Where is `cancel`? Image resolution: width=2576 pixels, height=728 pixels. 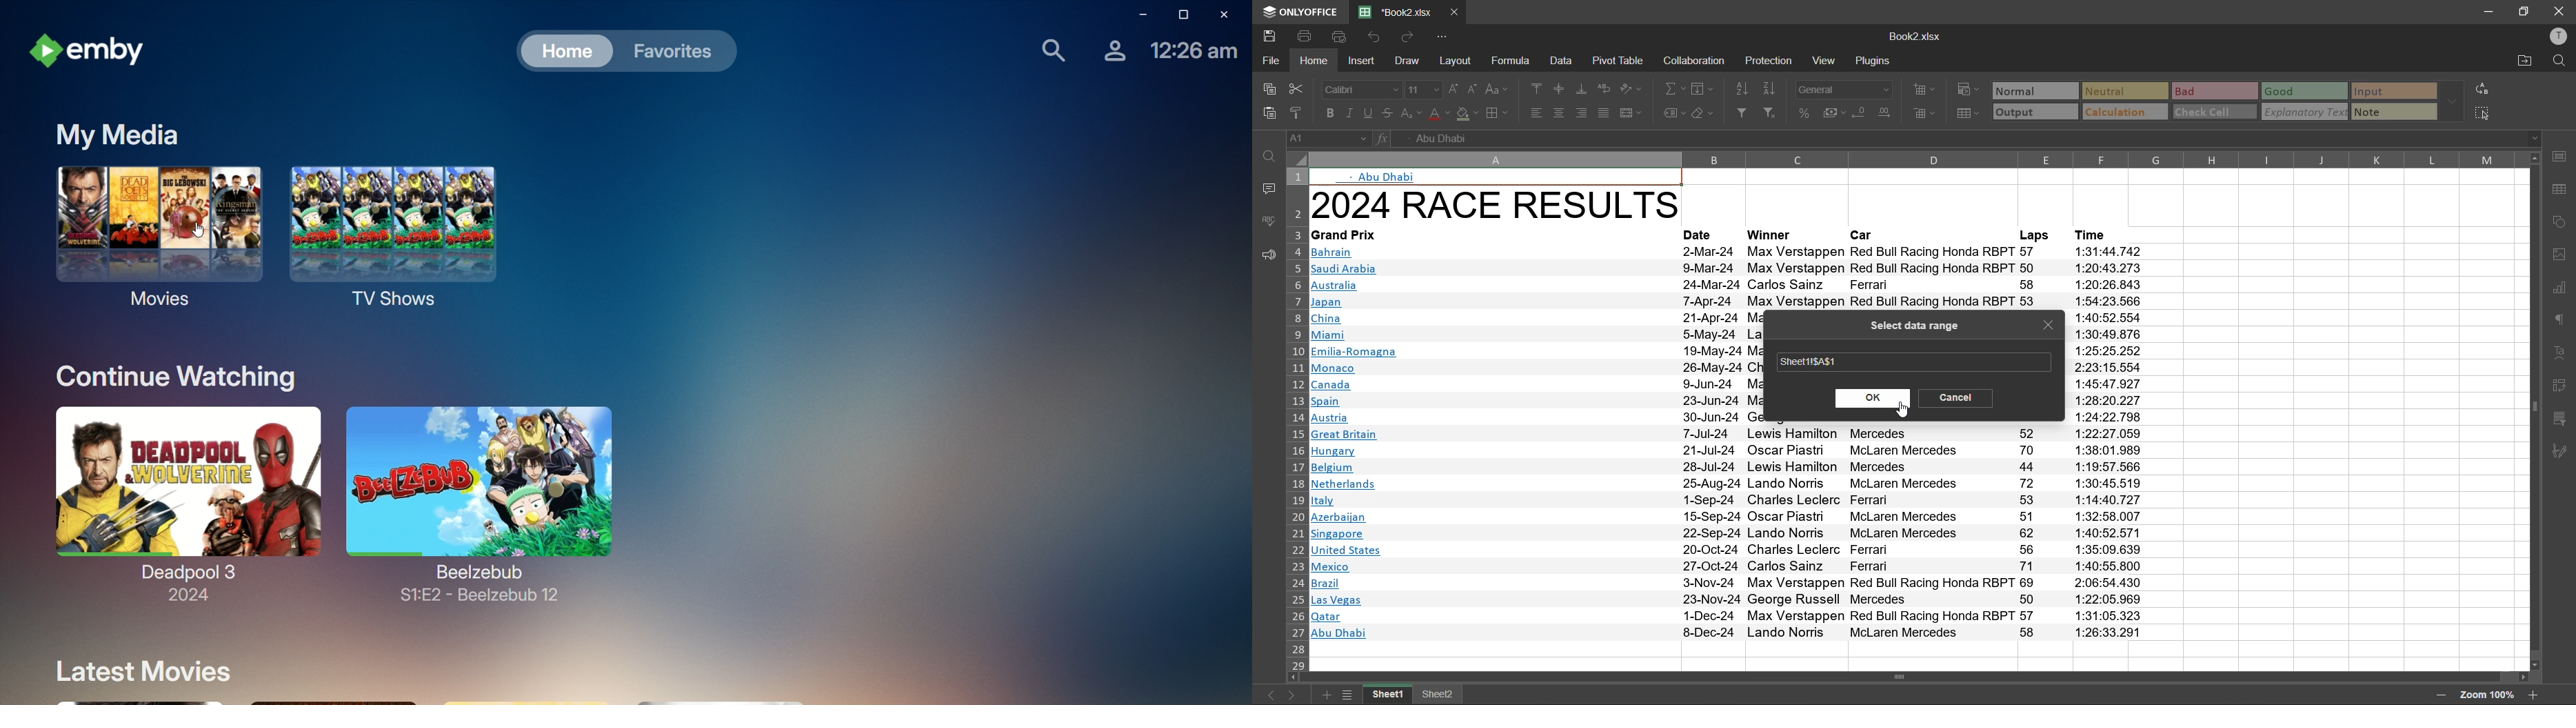 cancel is located at coordinates (1958, 399).